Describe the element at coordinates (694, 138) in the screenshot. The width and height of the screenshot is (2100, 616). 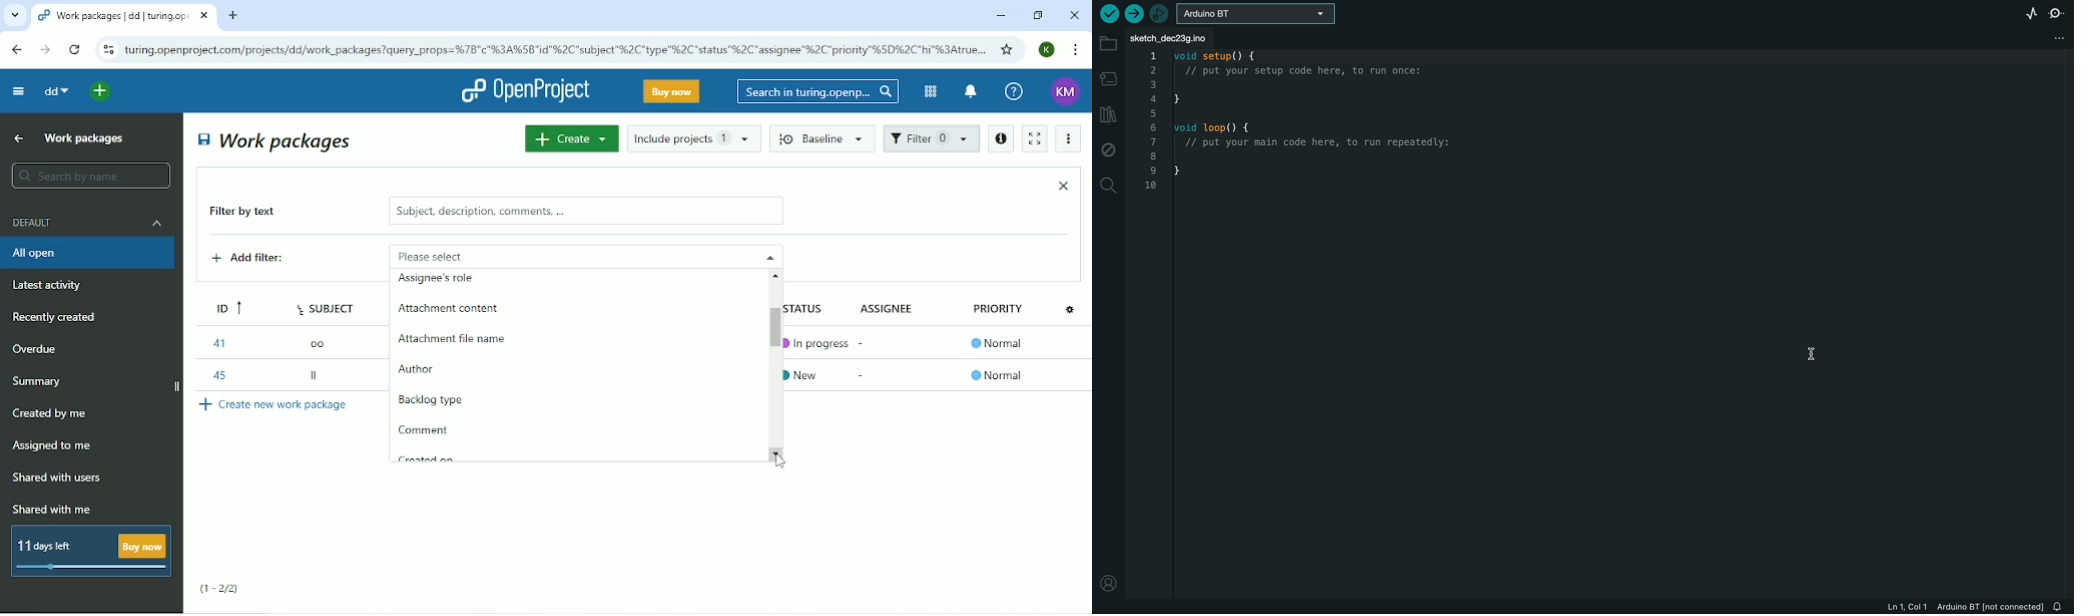
I see `Include projects 1` at that location.